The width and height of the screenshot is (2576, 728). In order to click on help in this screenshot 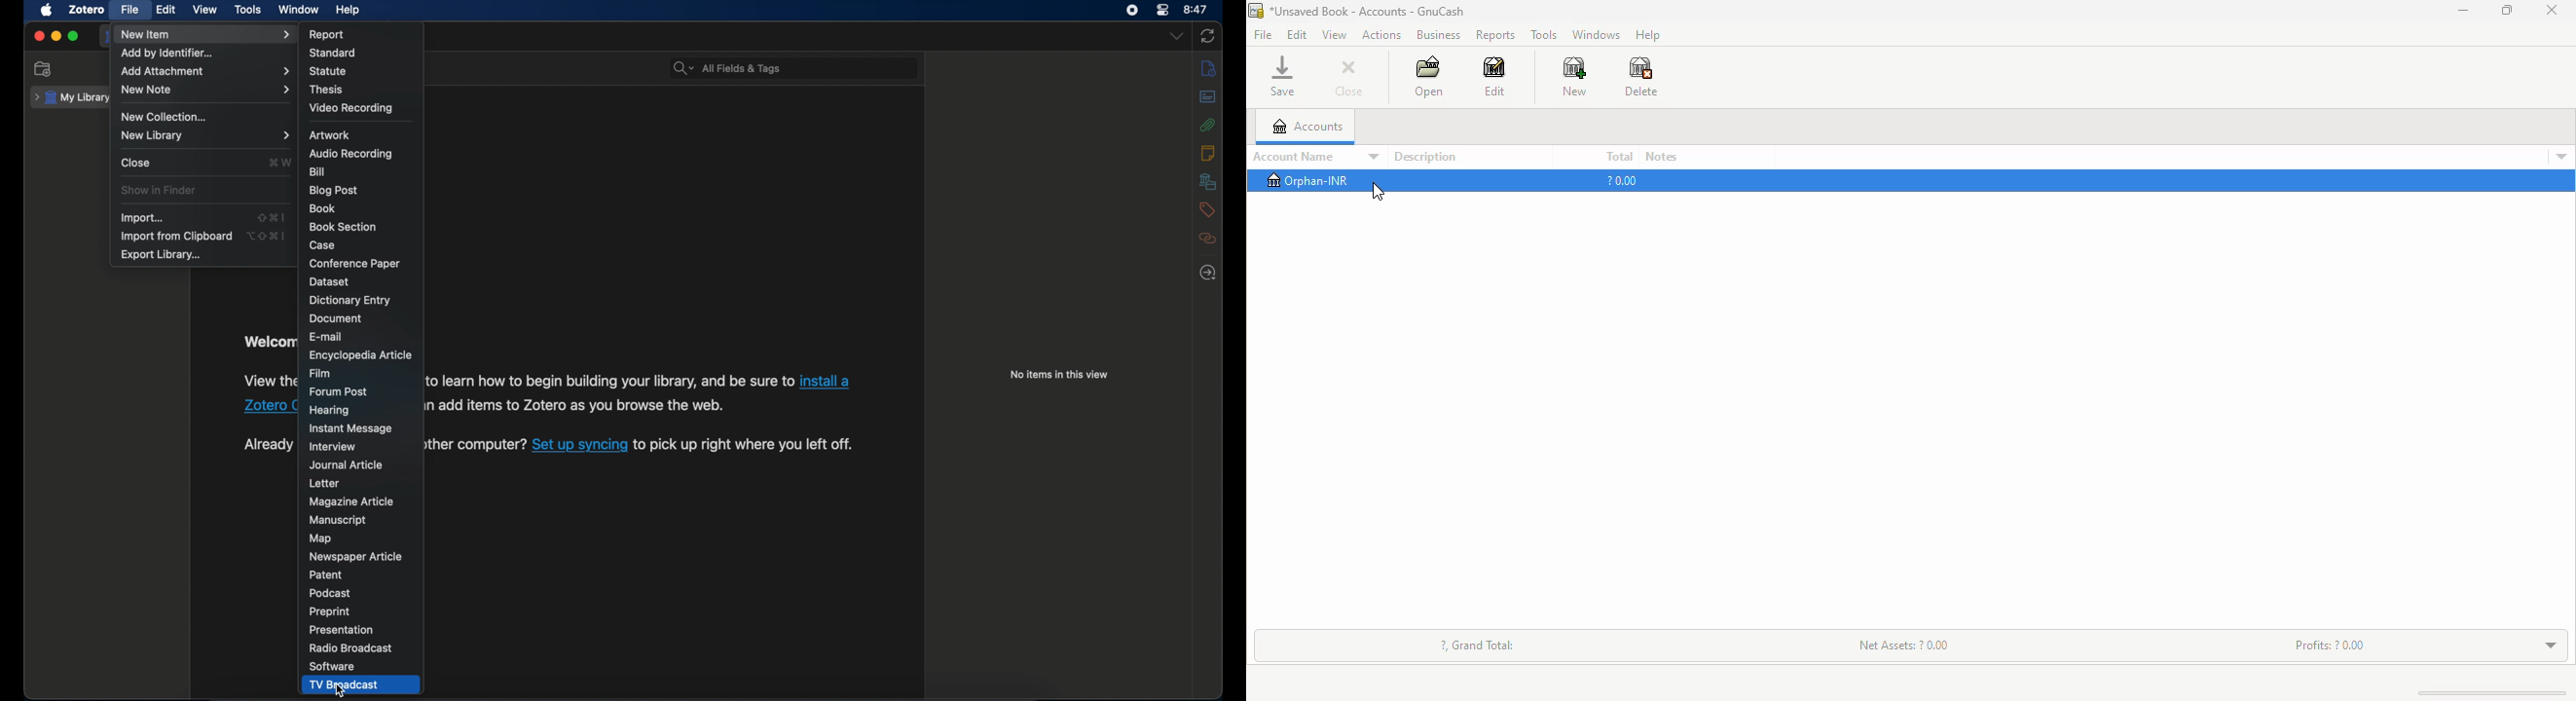, I will do `click(1650, 35)`.